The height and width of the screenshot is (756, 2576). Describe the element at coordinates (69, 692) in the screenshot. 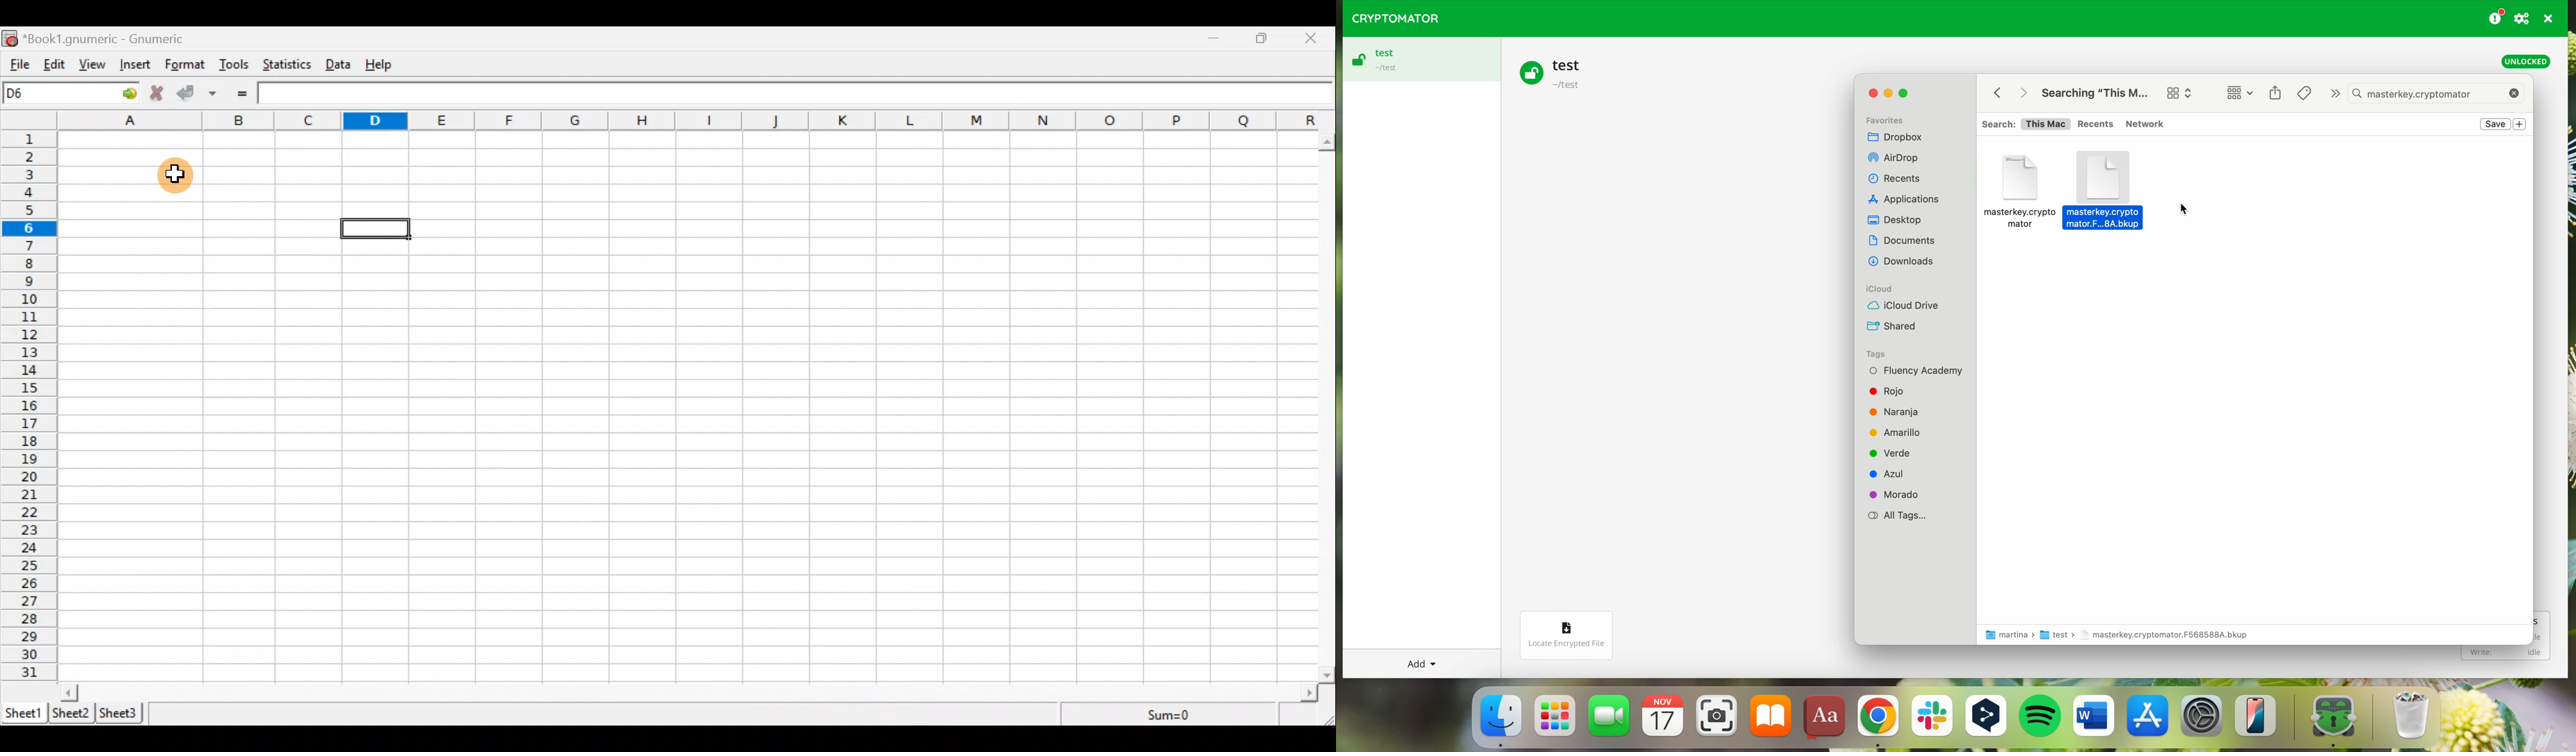

I see `scroll left` at that location.